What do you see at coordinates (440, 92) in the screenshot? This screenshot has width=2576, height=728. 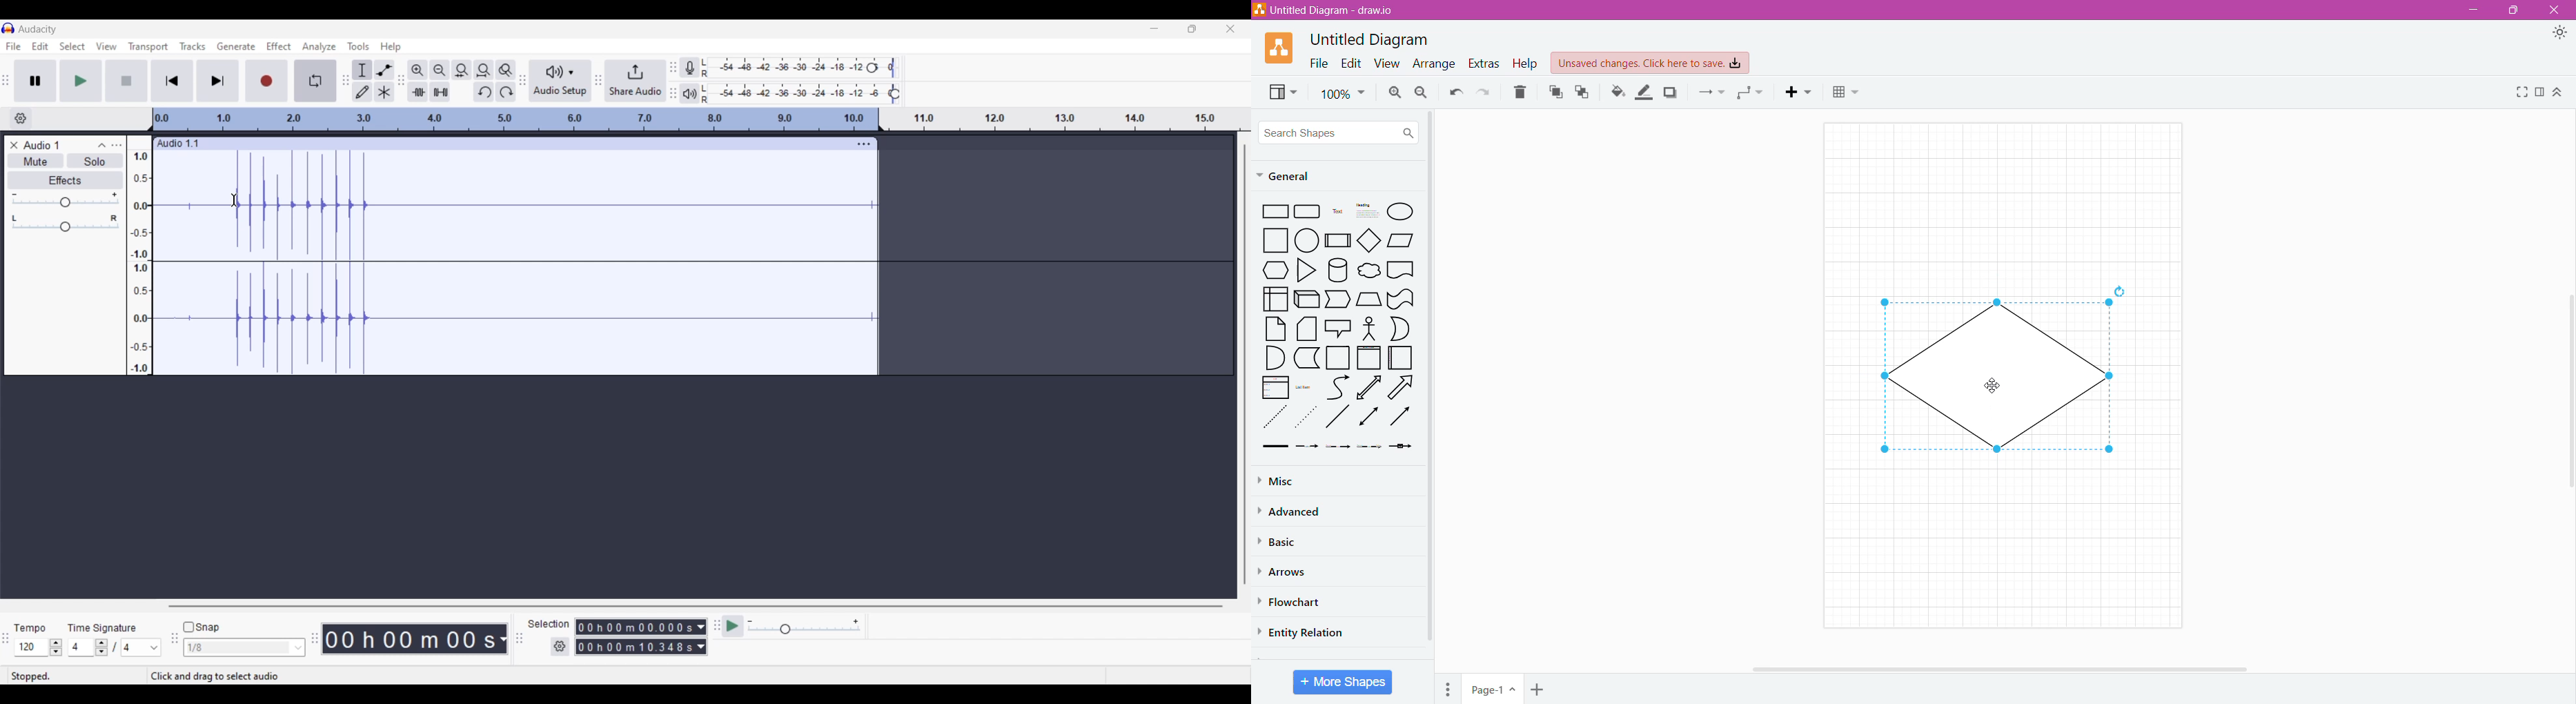 I see `Silence audio selection` at bounding box center [440, 92].